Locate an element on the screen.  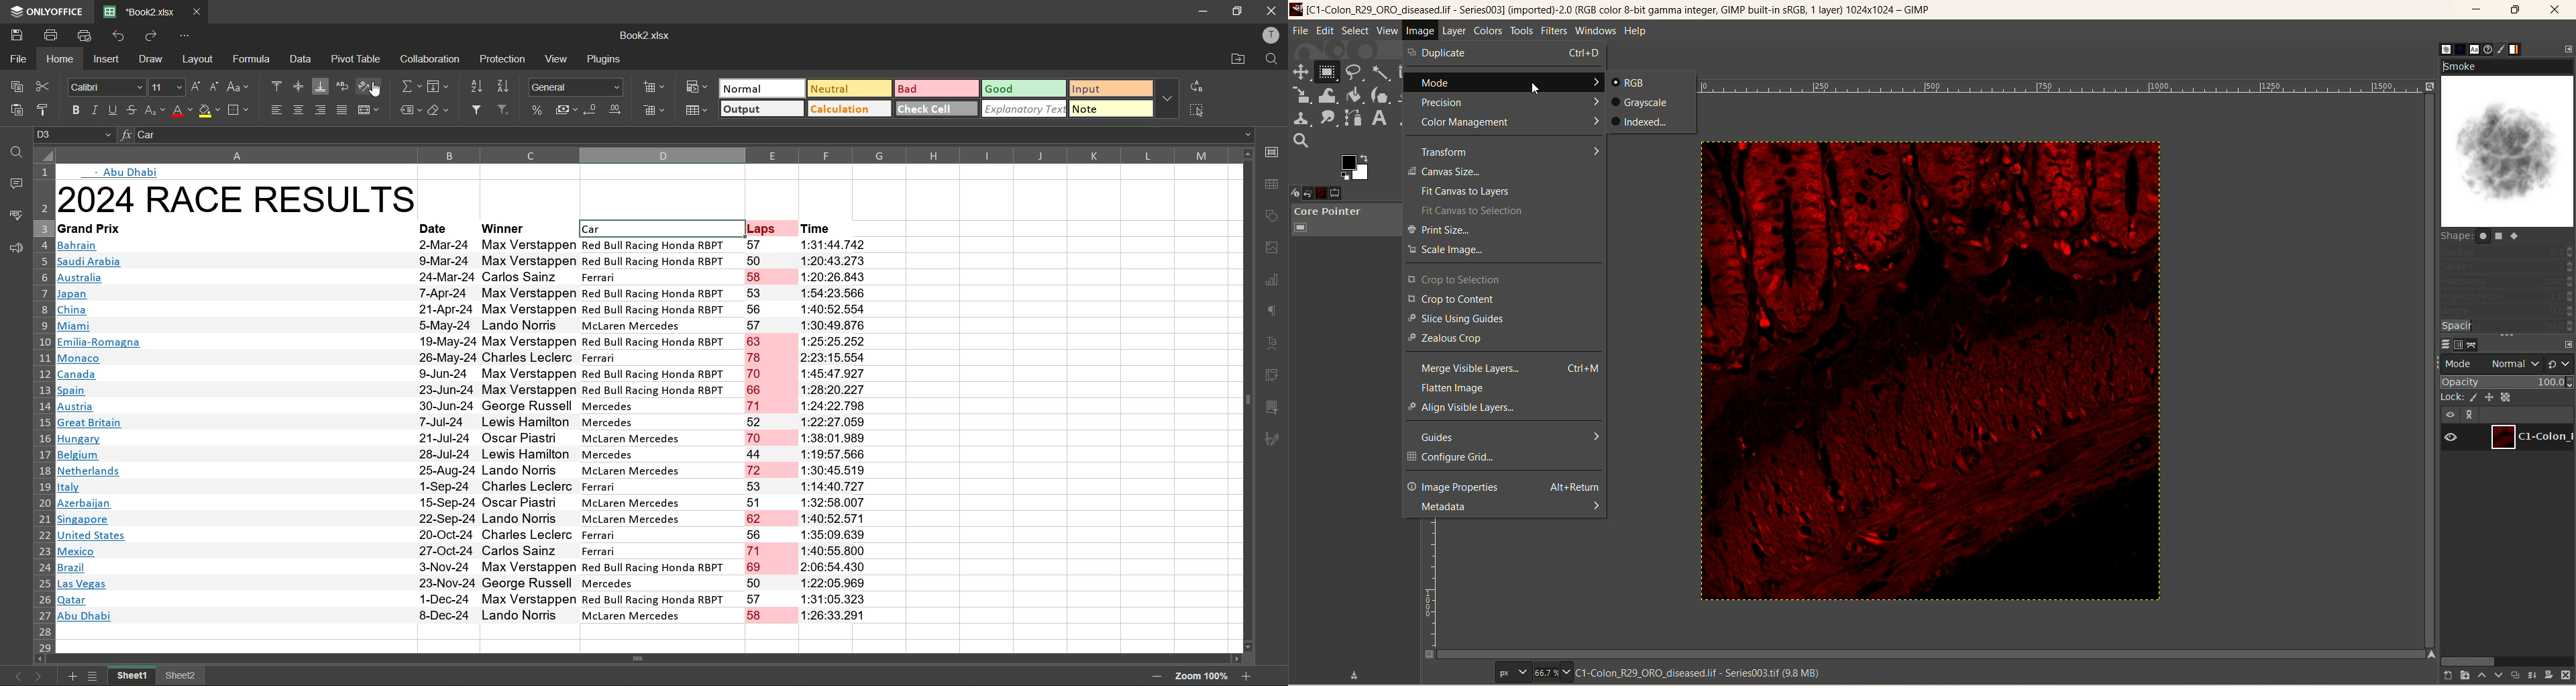
increase decimal is located at coordinates (620, 111).